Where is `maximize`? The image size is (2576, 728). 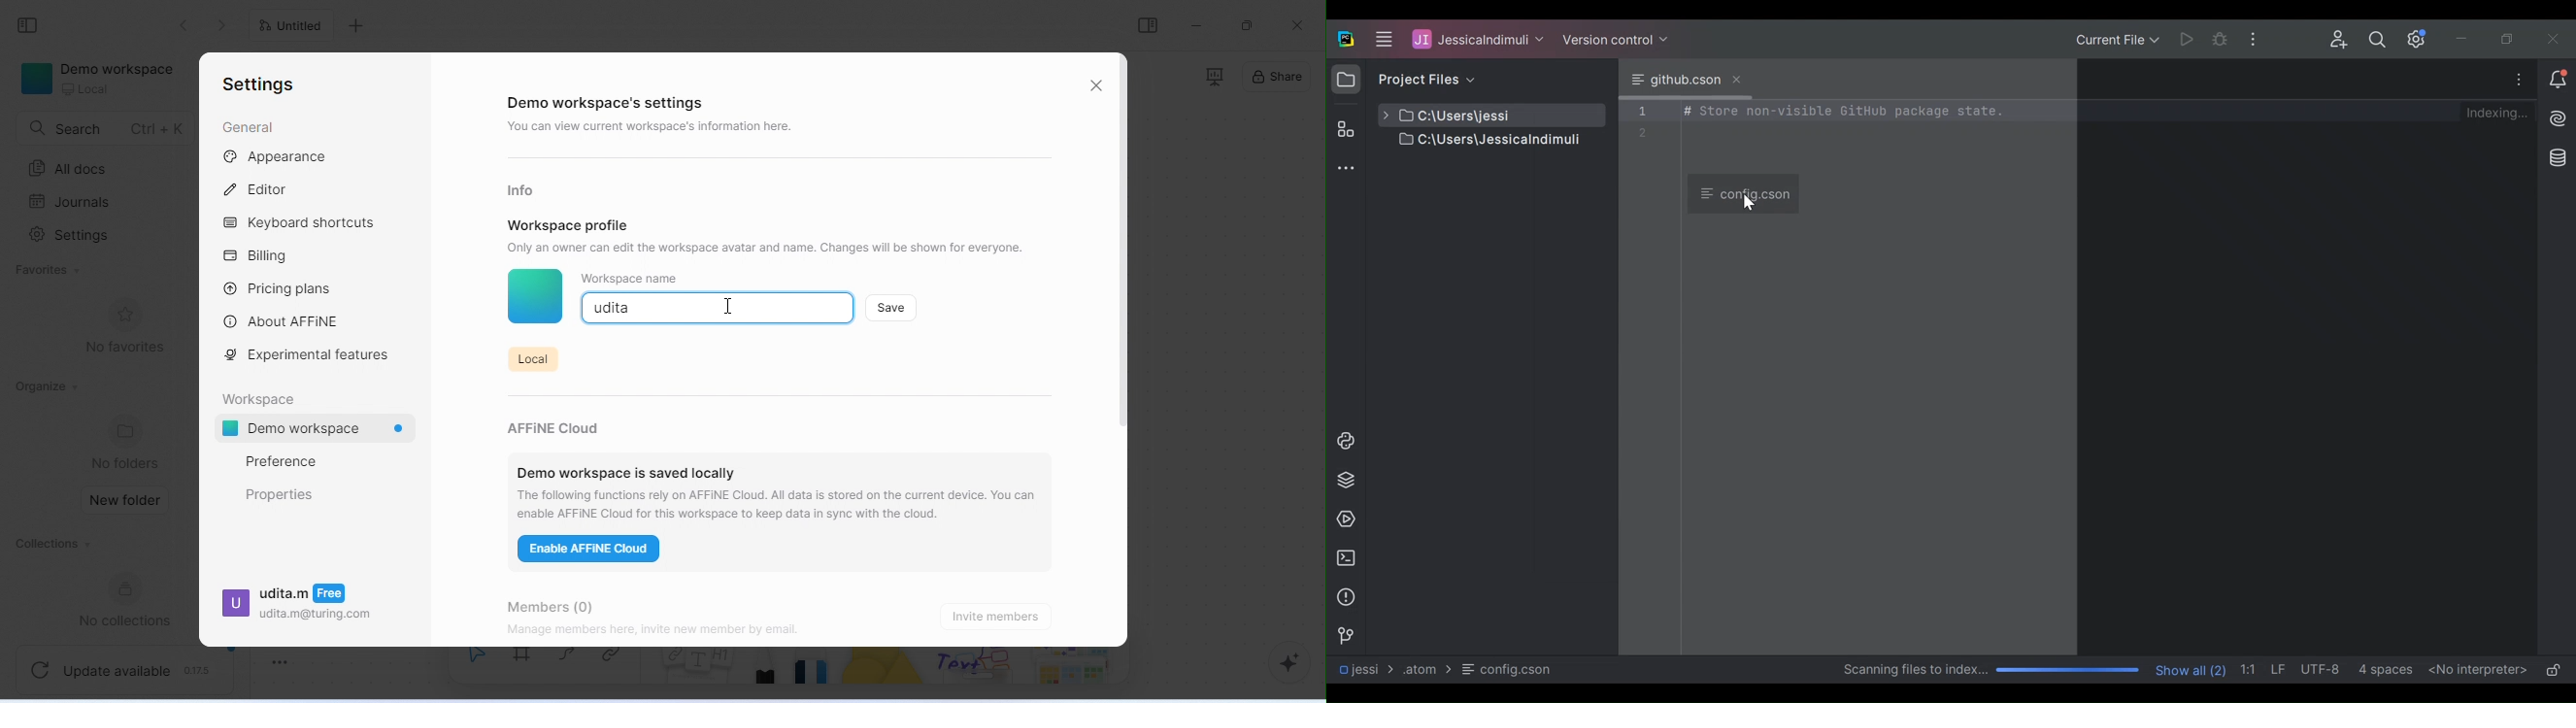 maximize is located at coordinates (1250, 24).